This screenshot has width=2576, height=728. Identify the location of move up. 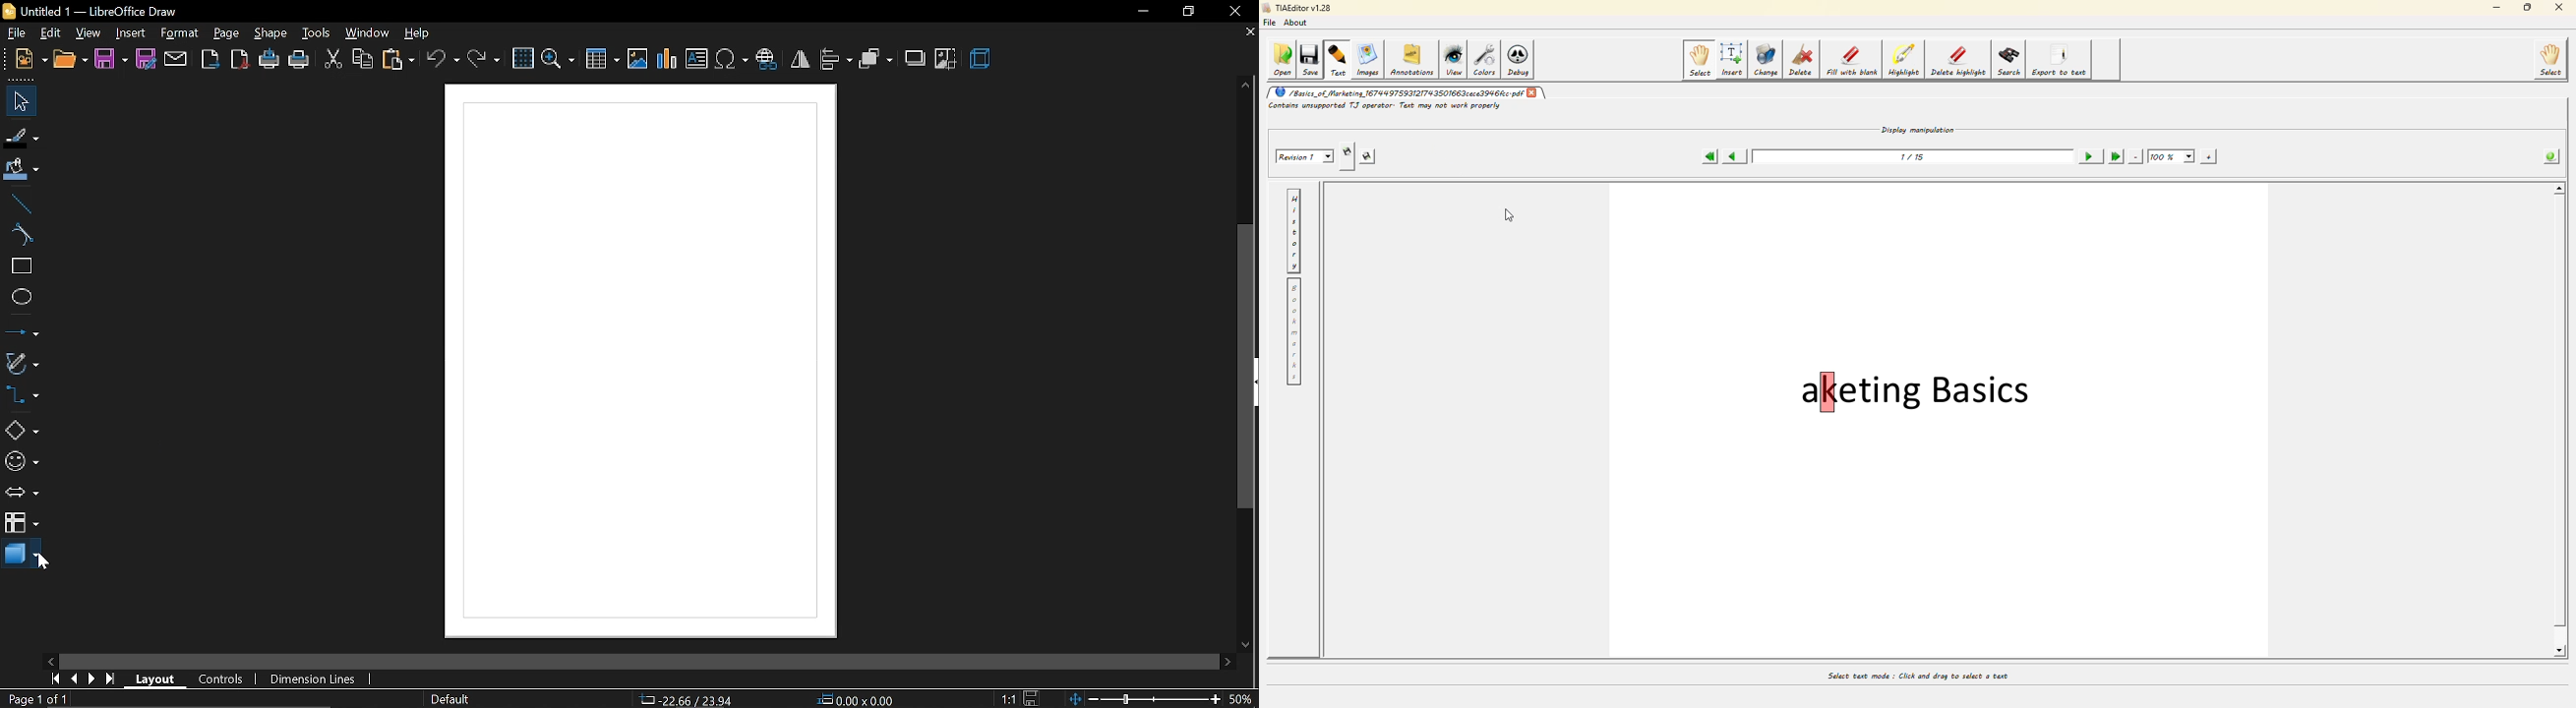
(1247, 85).